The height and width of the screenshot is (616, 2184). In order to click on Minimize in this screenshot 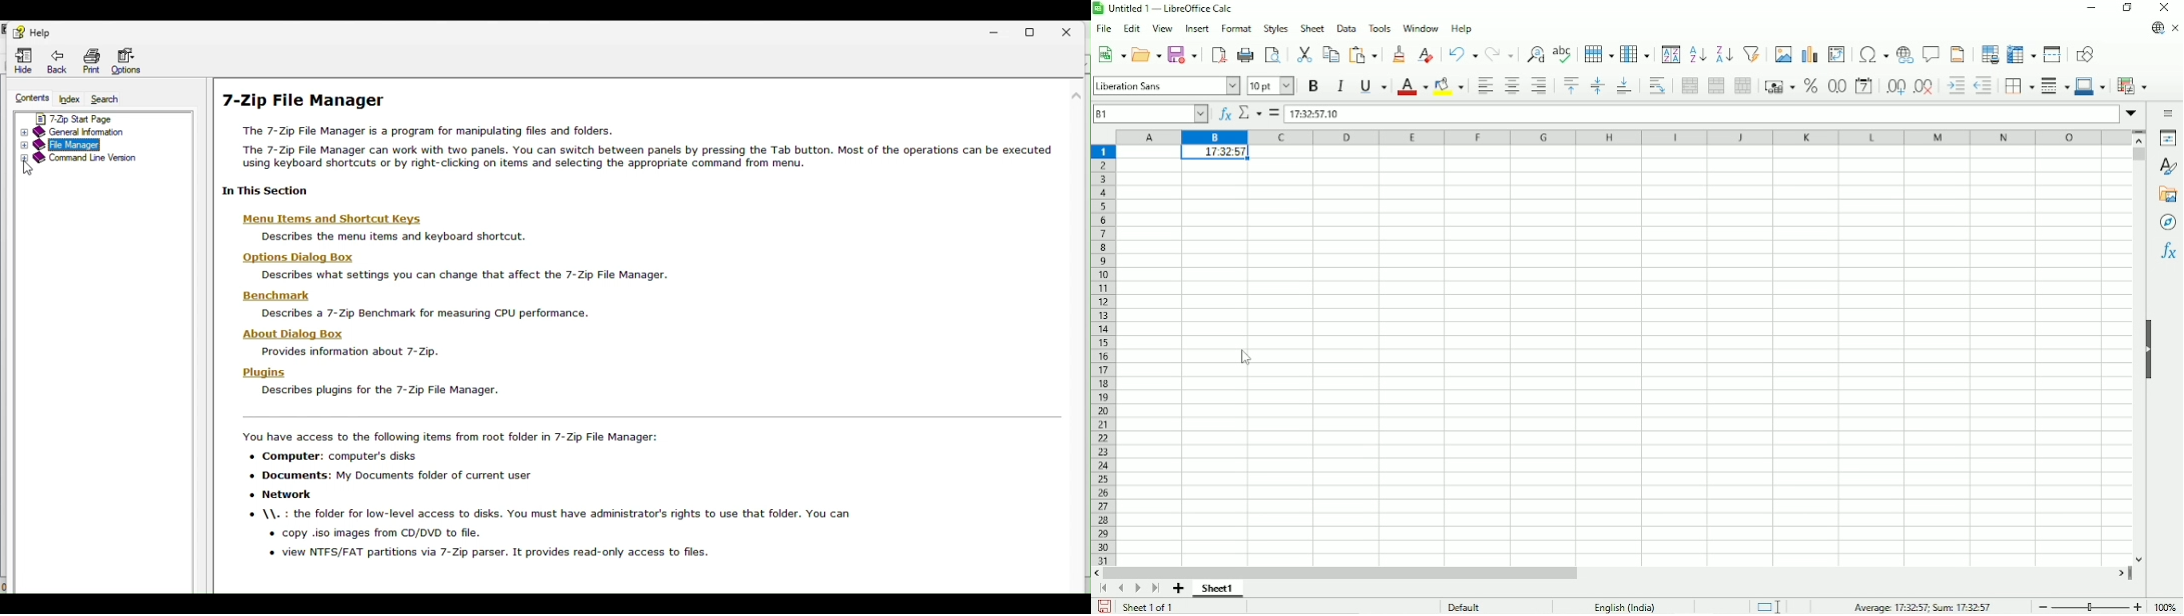, I will do `click(1001, 28)`.